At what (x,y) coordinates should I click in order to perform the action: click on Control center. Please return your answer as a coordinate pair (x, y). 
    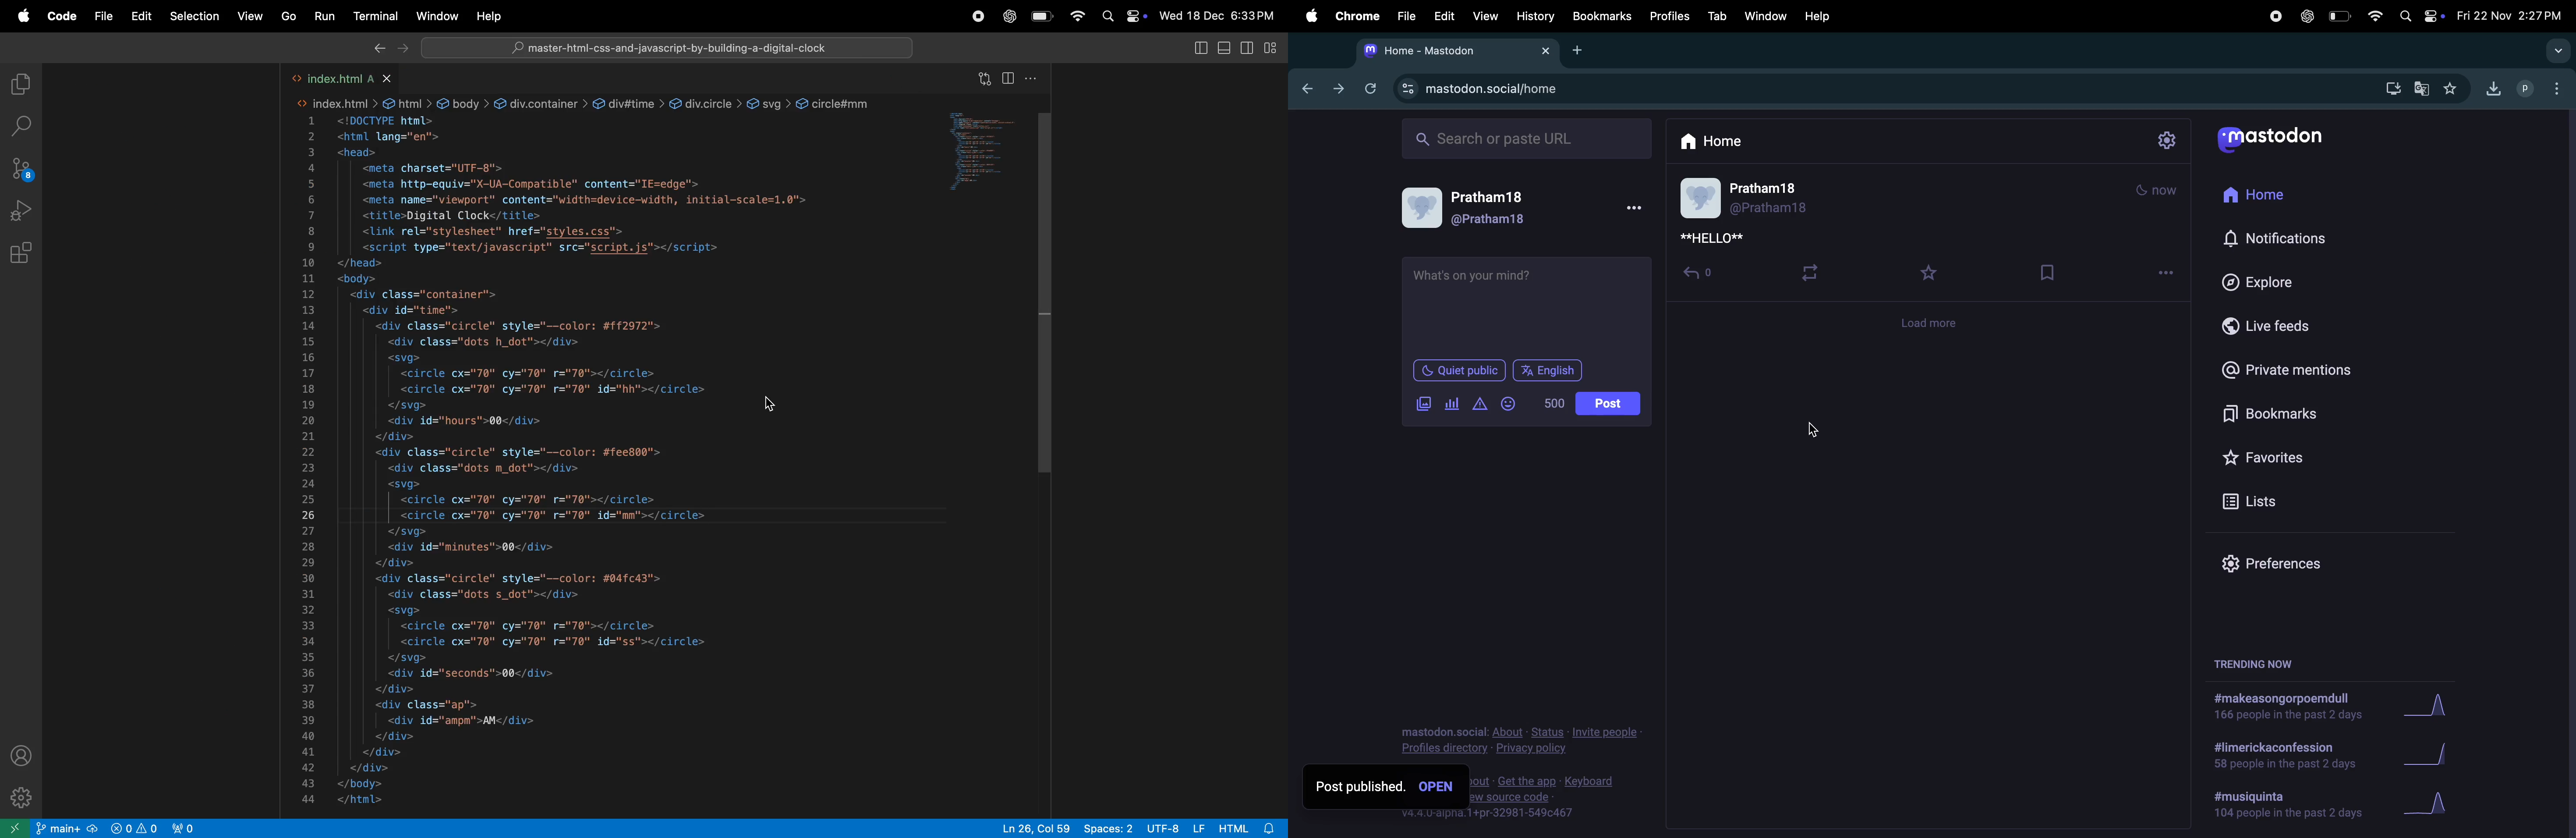
    Looking at the image, I should click on (1136, 15).